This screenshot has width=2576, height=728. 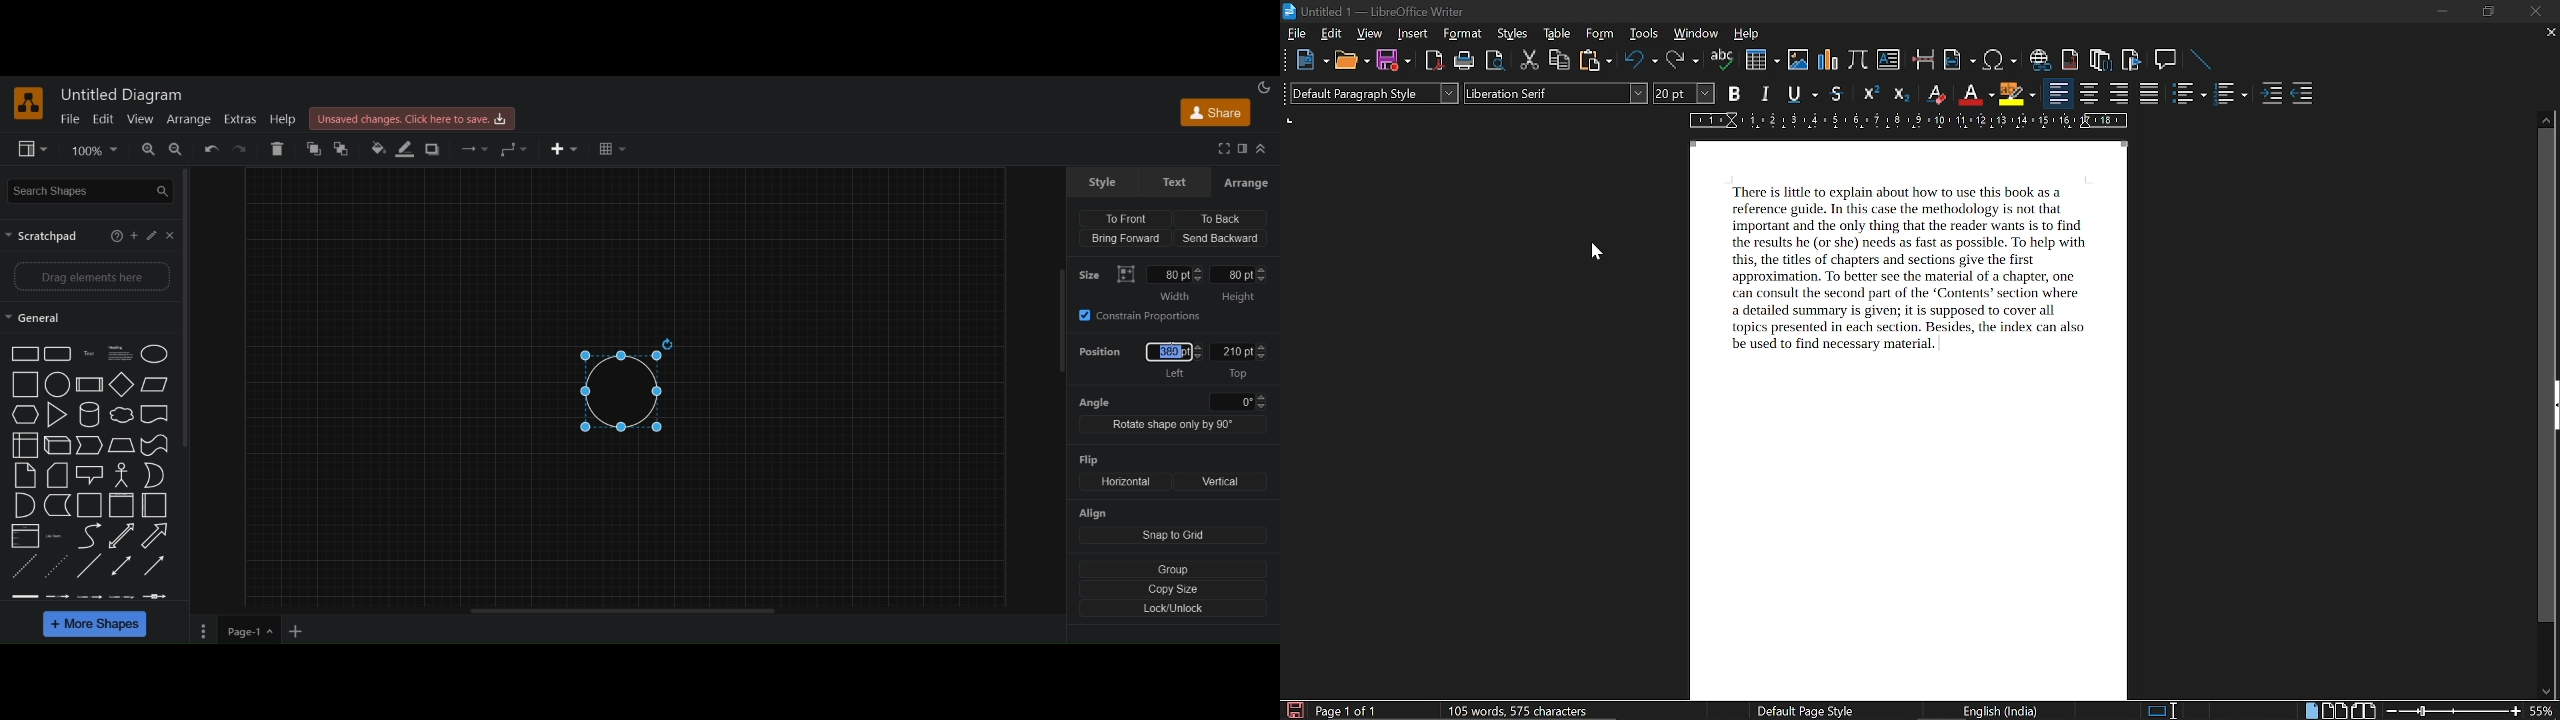 What do you see at coordinates (1177, 182) in the screenshot?
I see `text` at bounding box center [1177, 182].